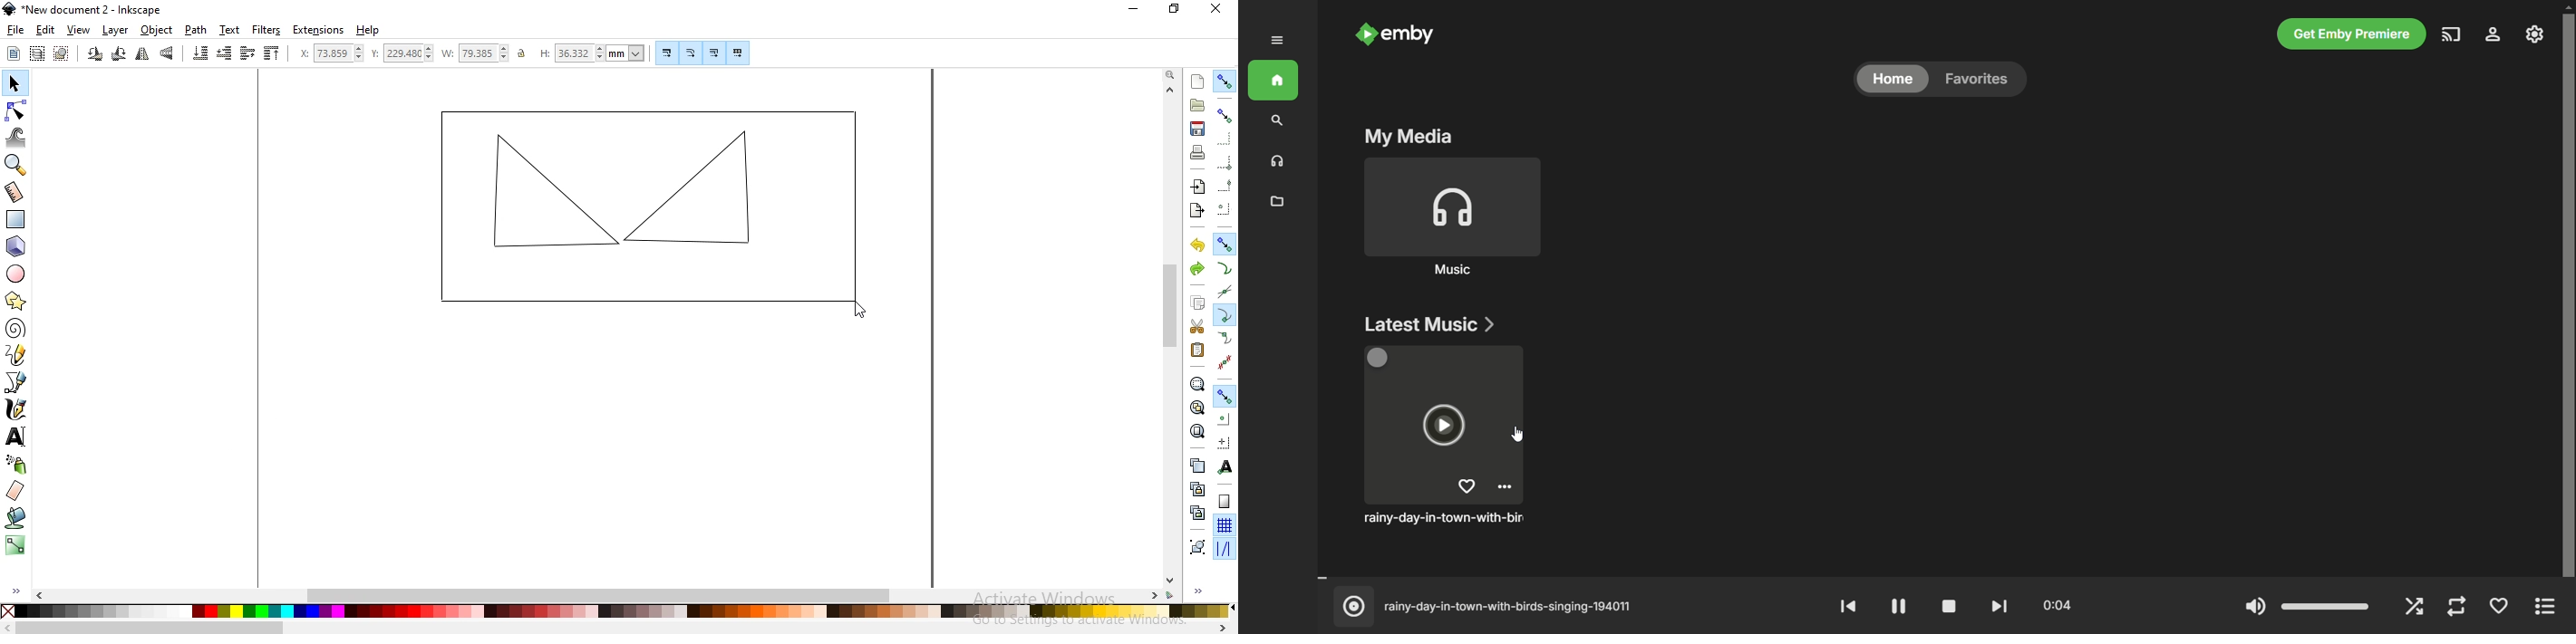 The width and height of the screenshot is (2576, 644). Describe the element at coordinates (156, 31) in the screenshot. I see `object` at that location.